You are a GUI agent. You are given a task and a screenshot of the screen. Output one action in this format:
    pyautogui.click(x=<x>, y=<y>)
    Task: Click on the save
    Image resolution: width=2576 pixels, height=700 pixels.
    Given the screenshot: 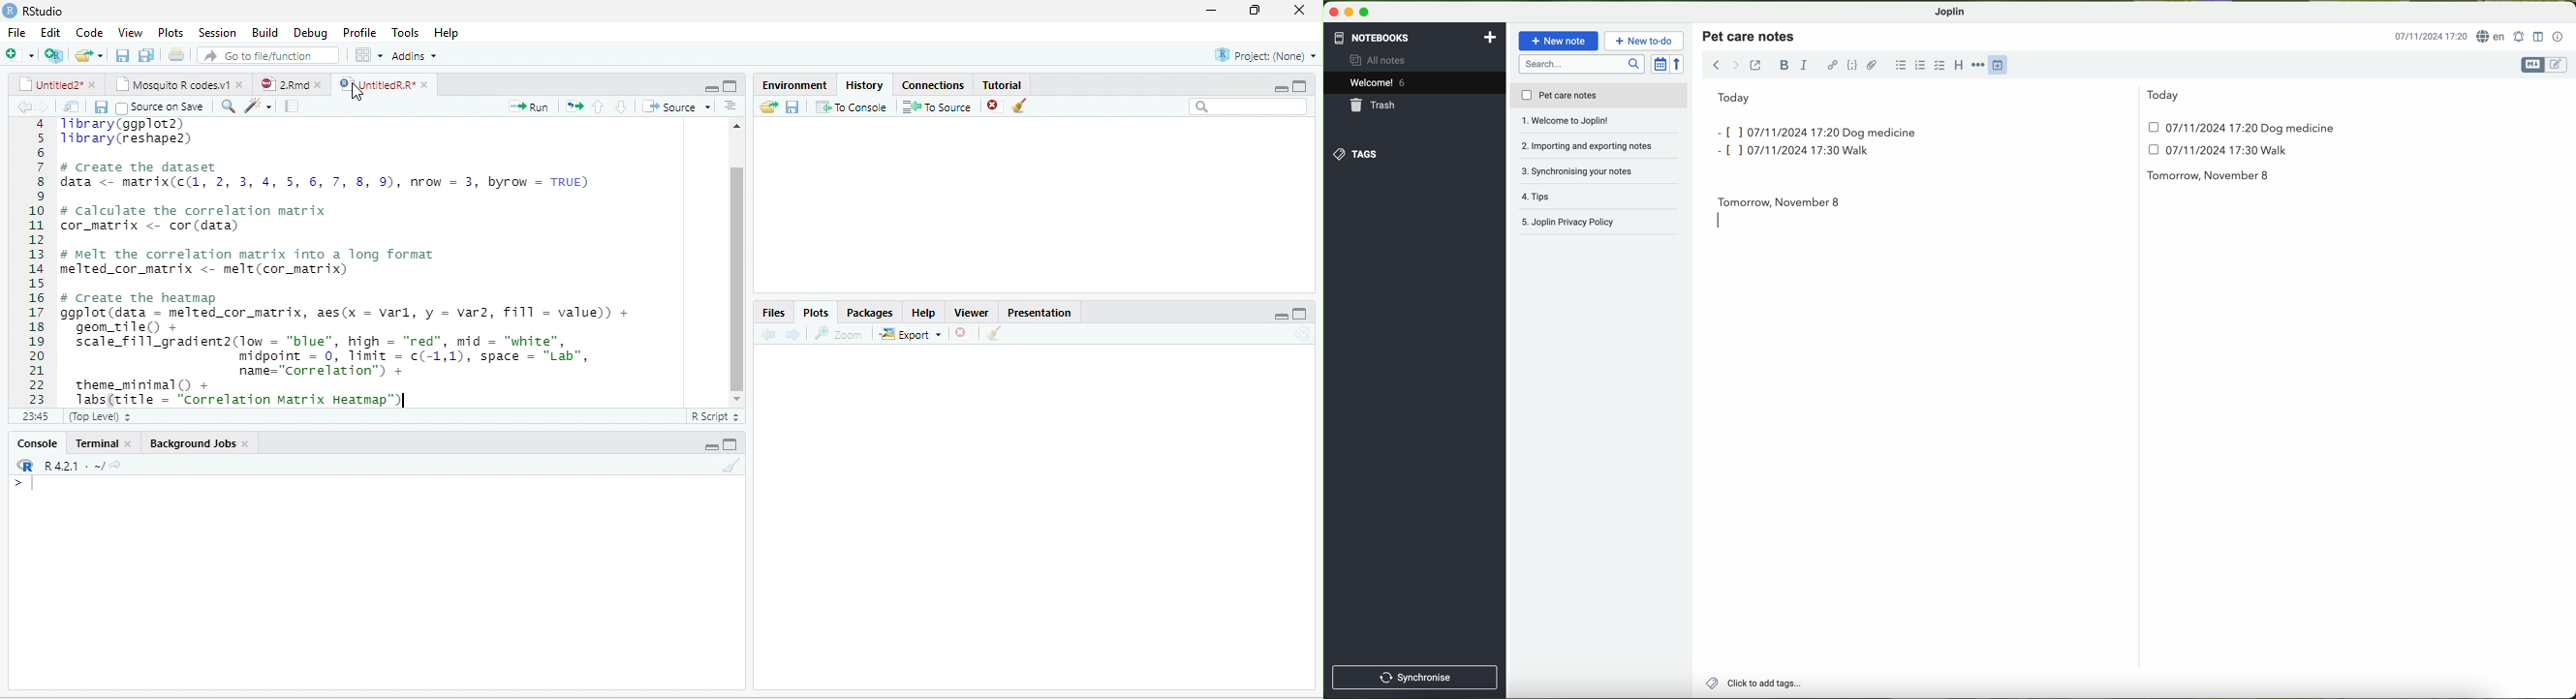 What is the action you would take?
    pyautogui.click(x=95, y=106)
    